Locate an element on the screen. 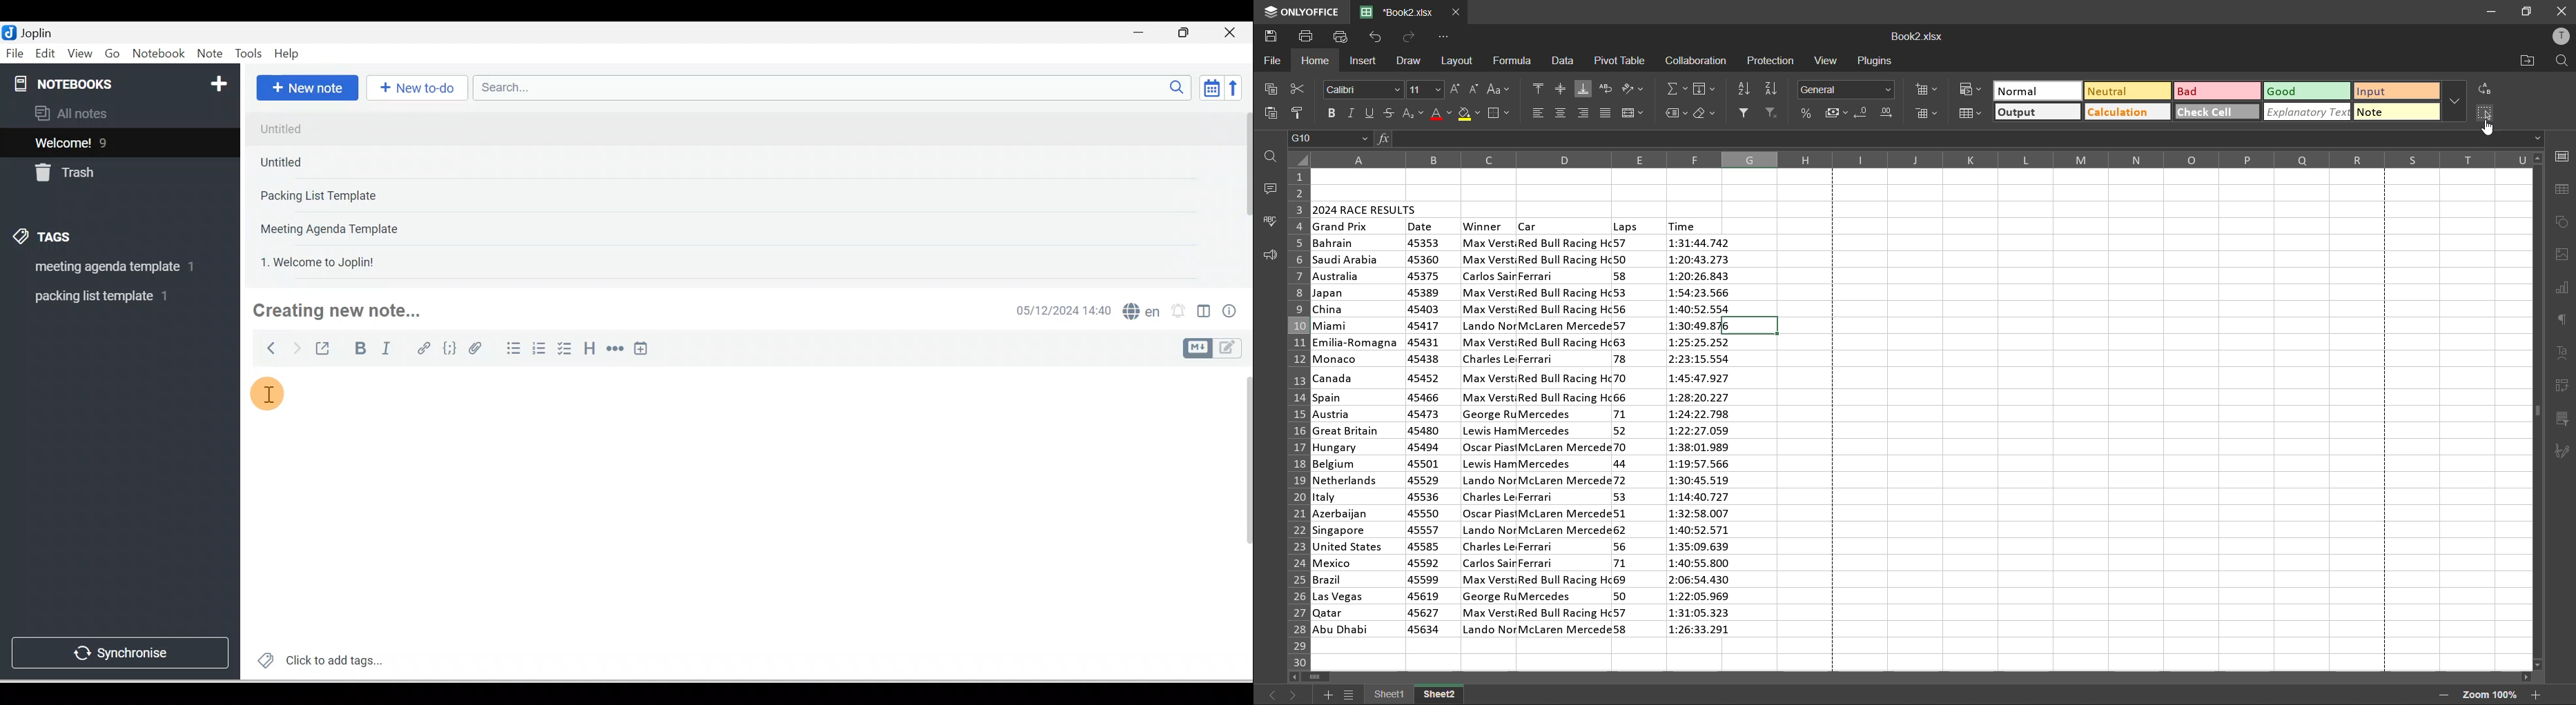 The image size is (2576, 728). Scroll bar is located at coordinates (1240, 524).